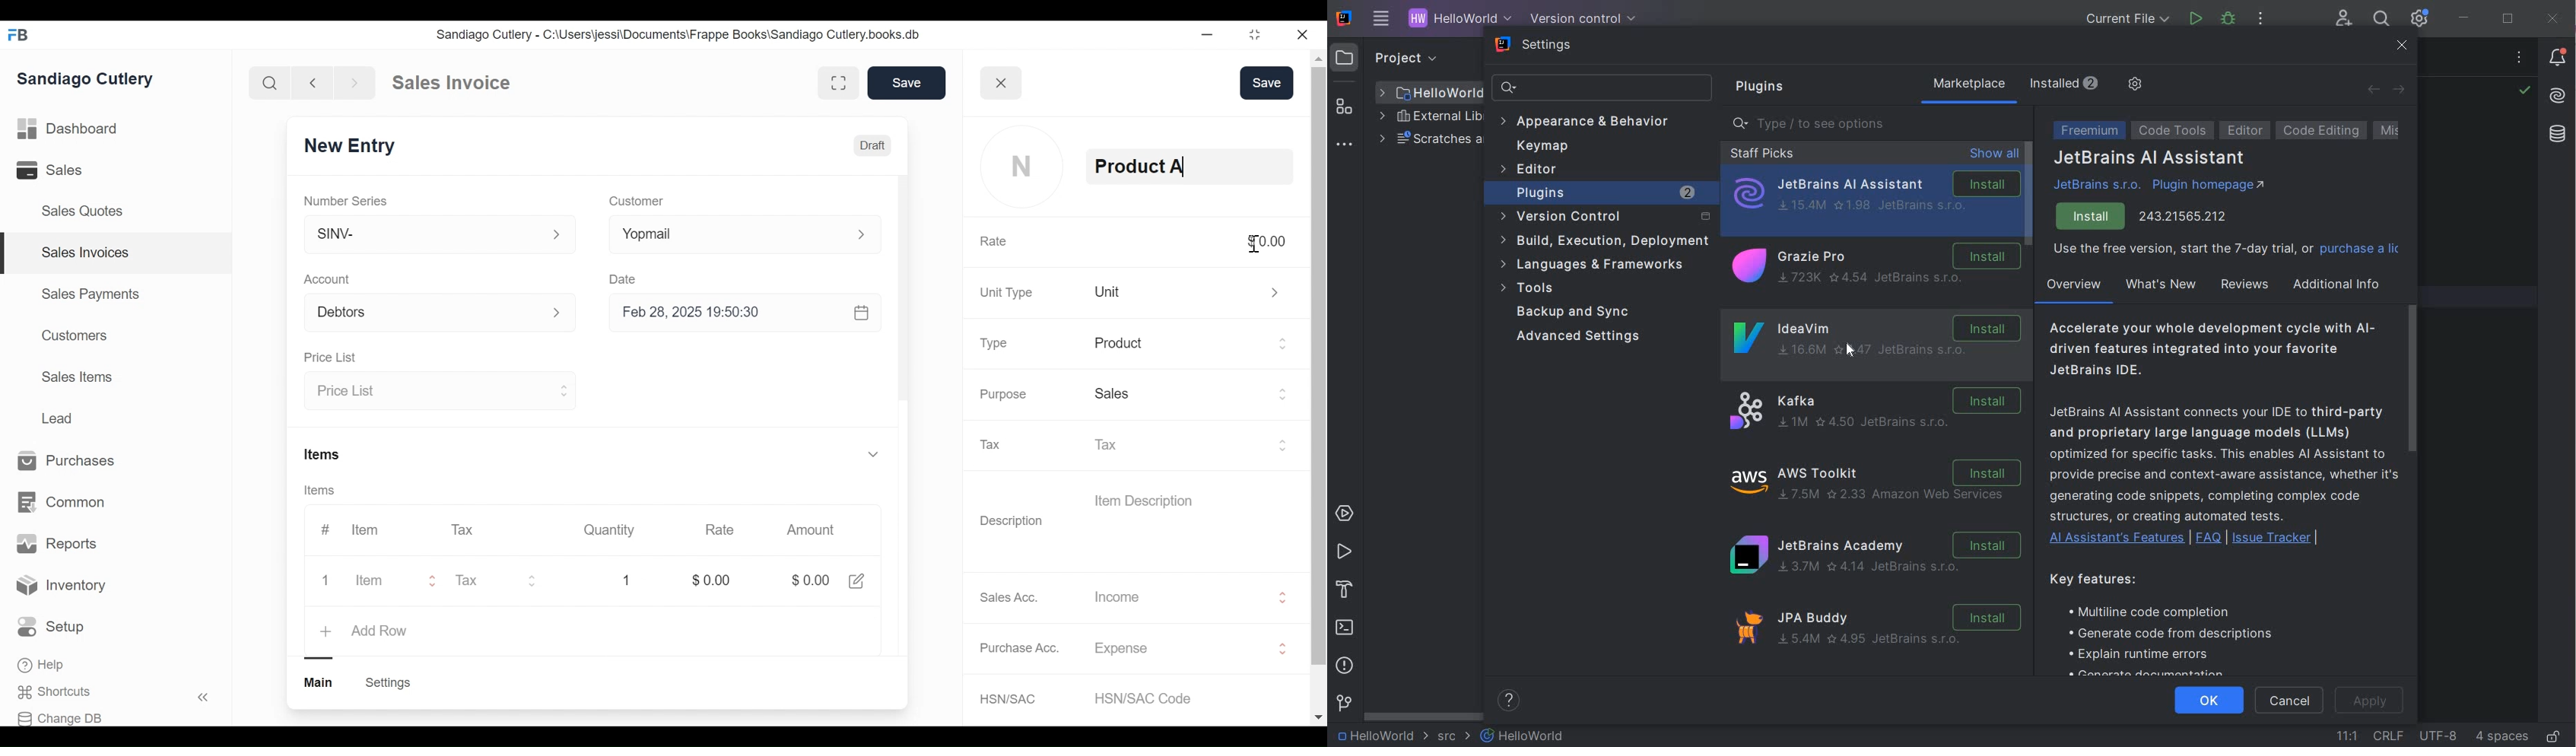 This screenshot has height=756, width=2576. I want to click on restore, so click(1255, 34).